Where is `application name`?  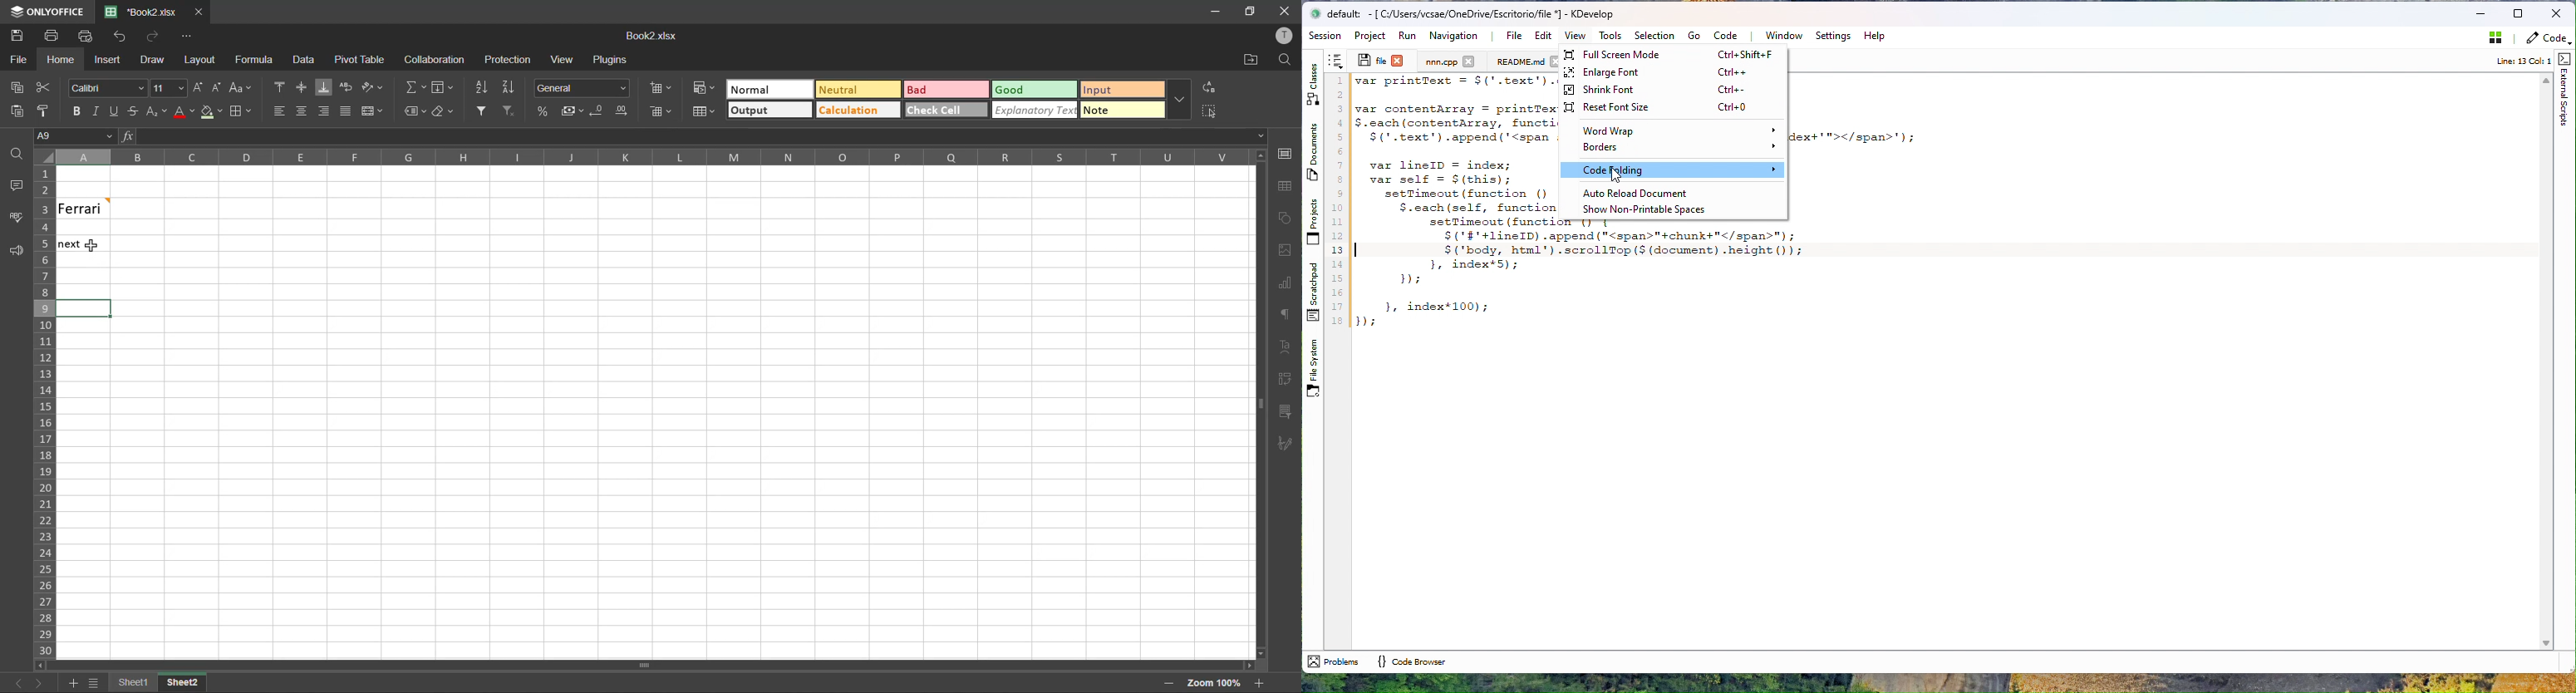 application name is located at coordinates (1480, 14).